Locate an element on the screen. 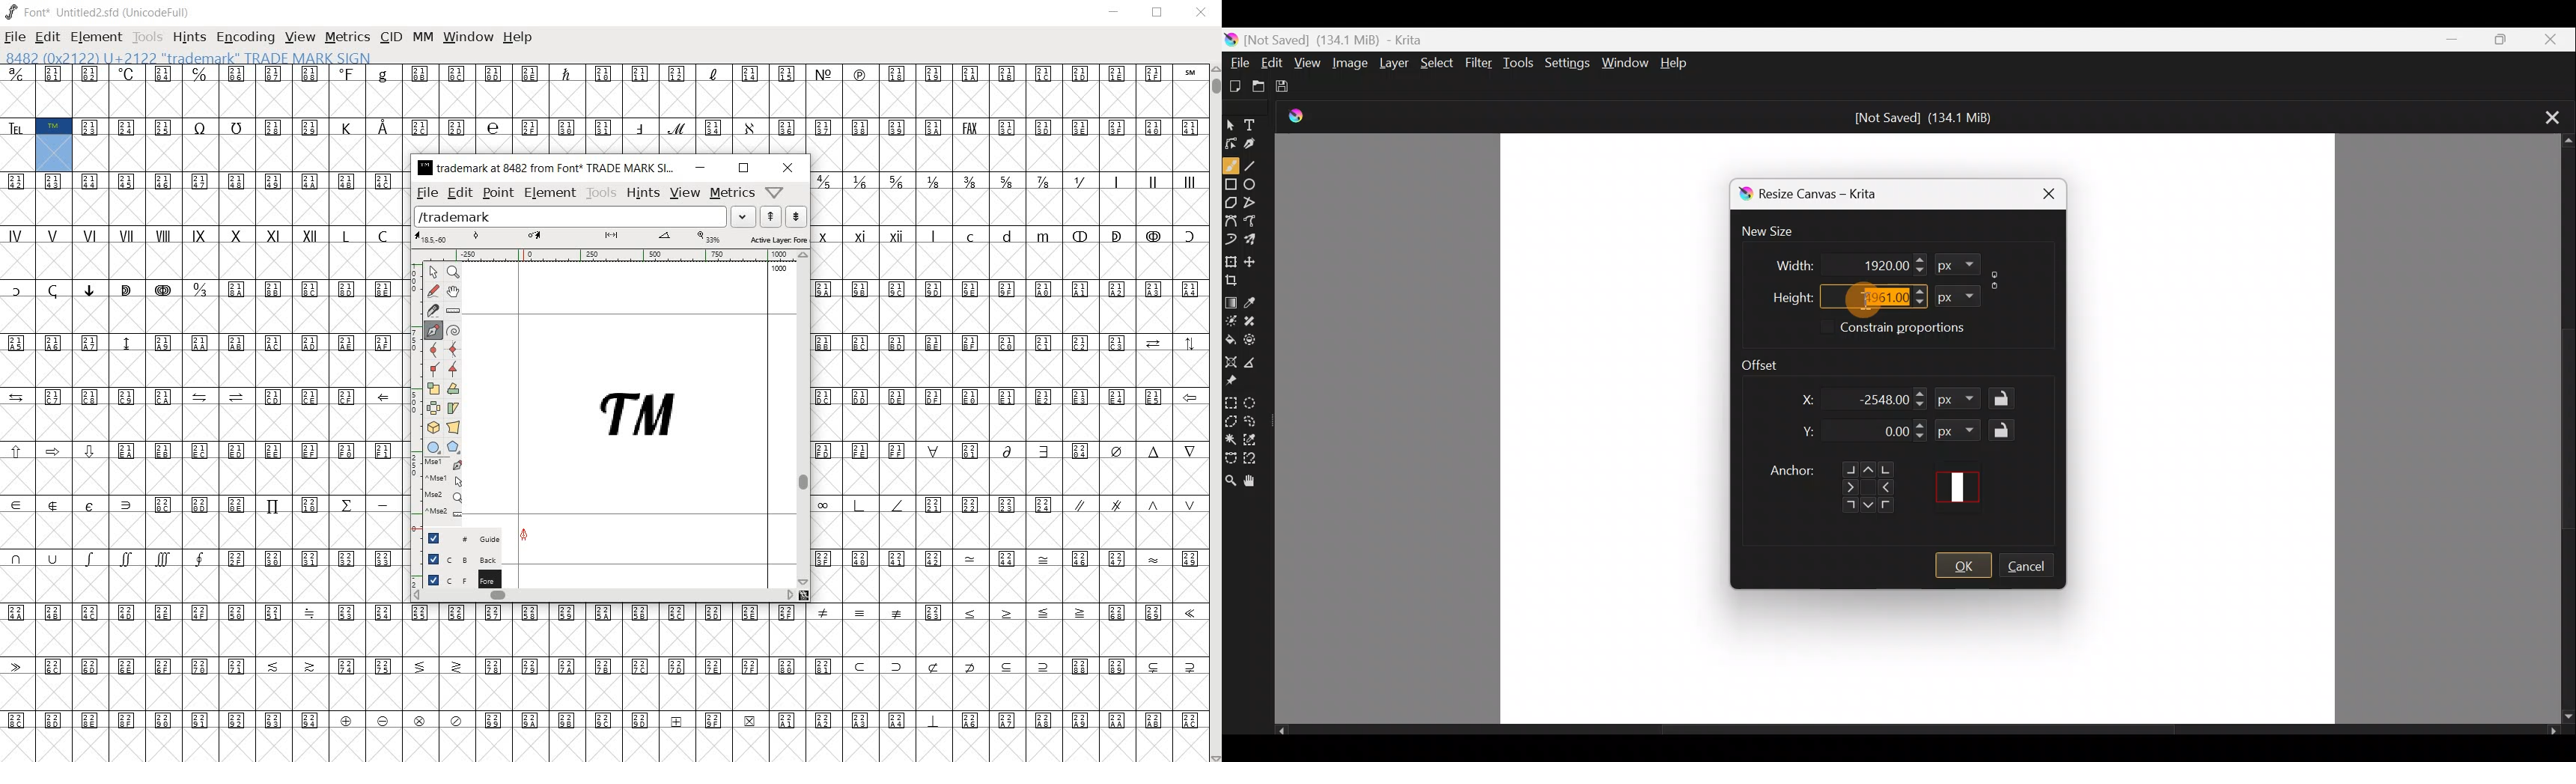 The image size is (2576, 784). magnify is located at coordinates (452, 273).